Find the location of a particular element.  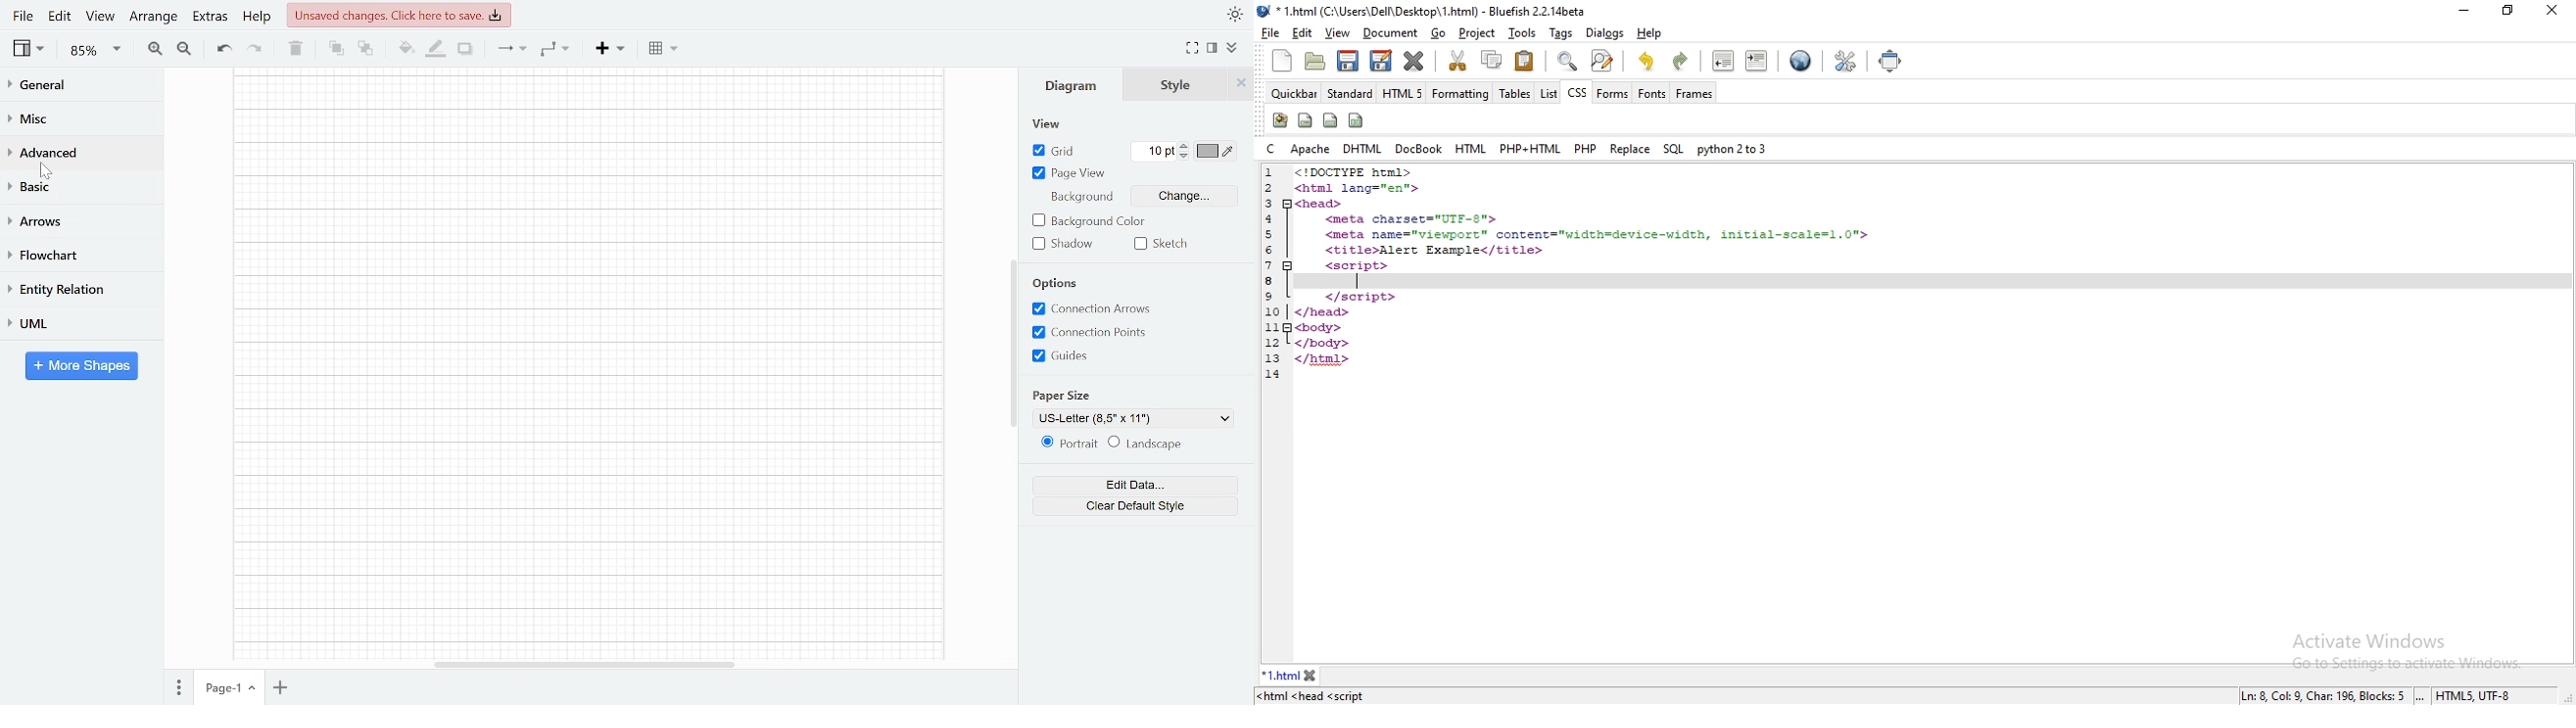

10 GRid pt is located at coordinates (1158, 151).